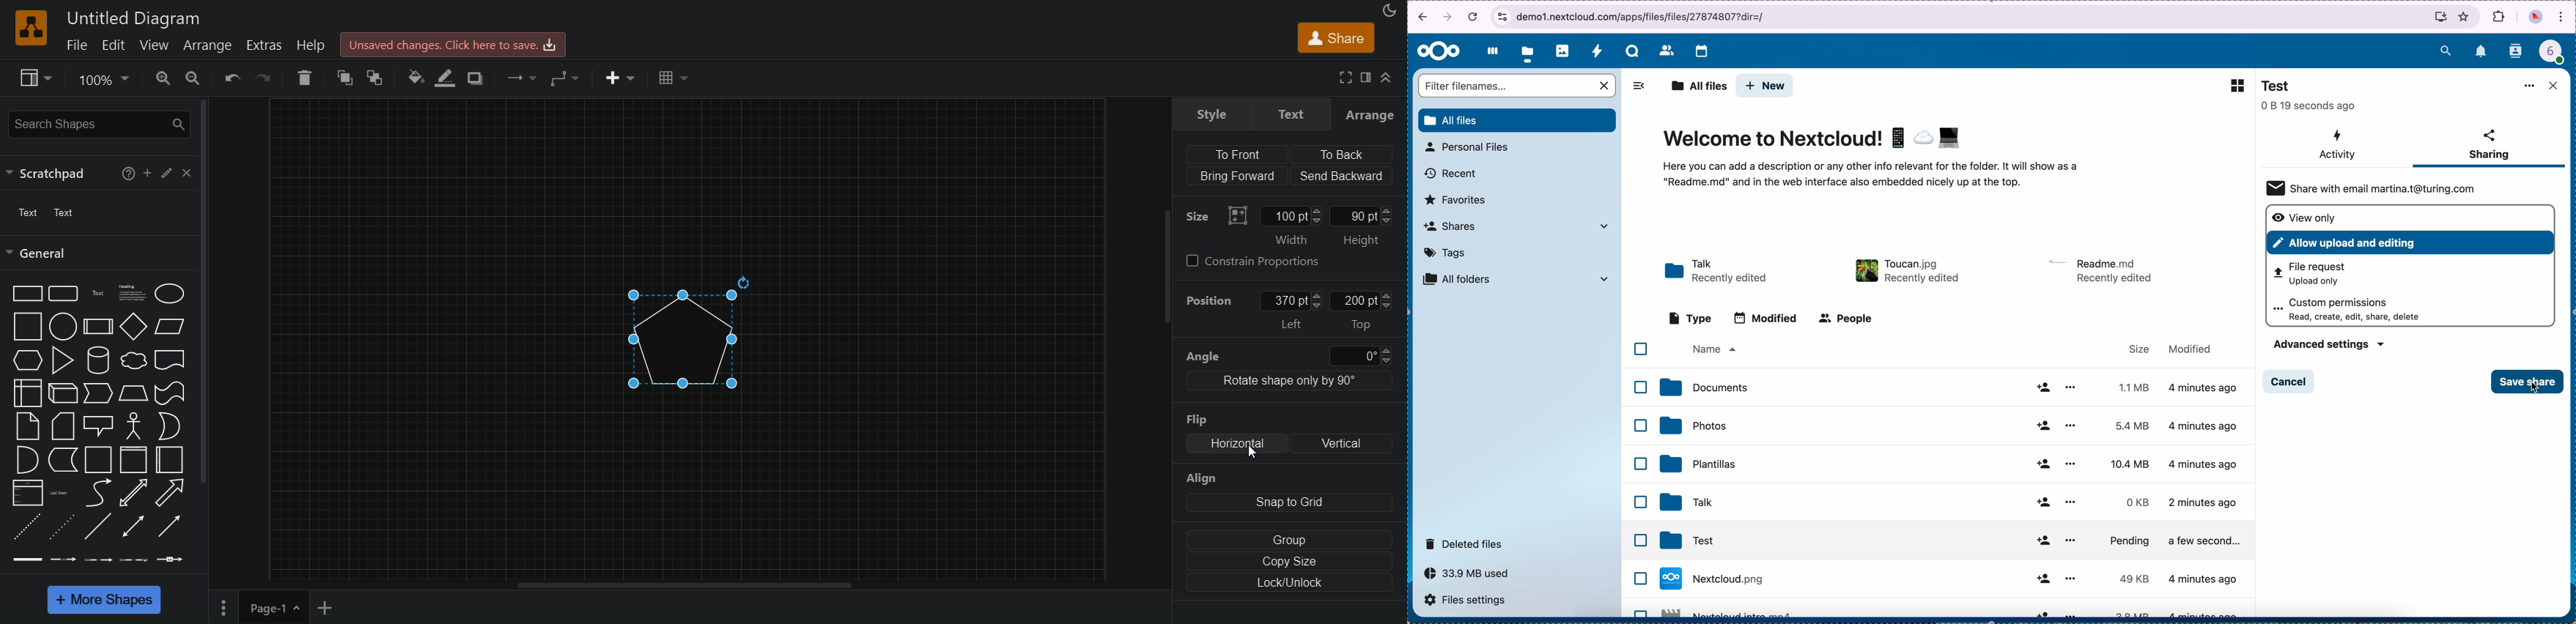 Image resolution: width=2576 pixels, height=644 pixels. What do you see at coordinates (62, 494) in the screenshot?
I see `List item` at bounding box center [62, 494].